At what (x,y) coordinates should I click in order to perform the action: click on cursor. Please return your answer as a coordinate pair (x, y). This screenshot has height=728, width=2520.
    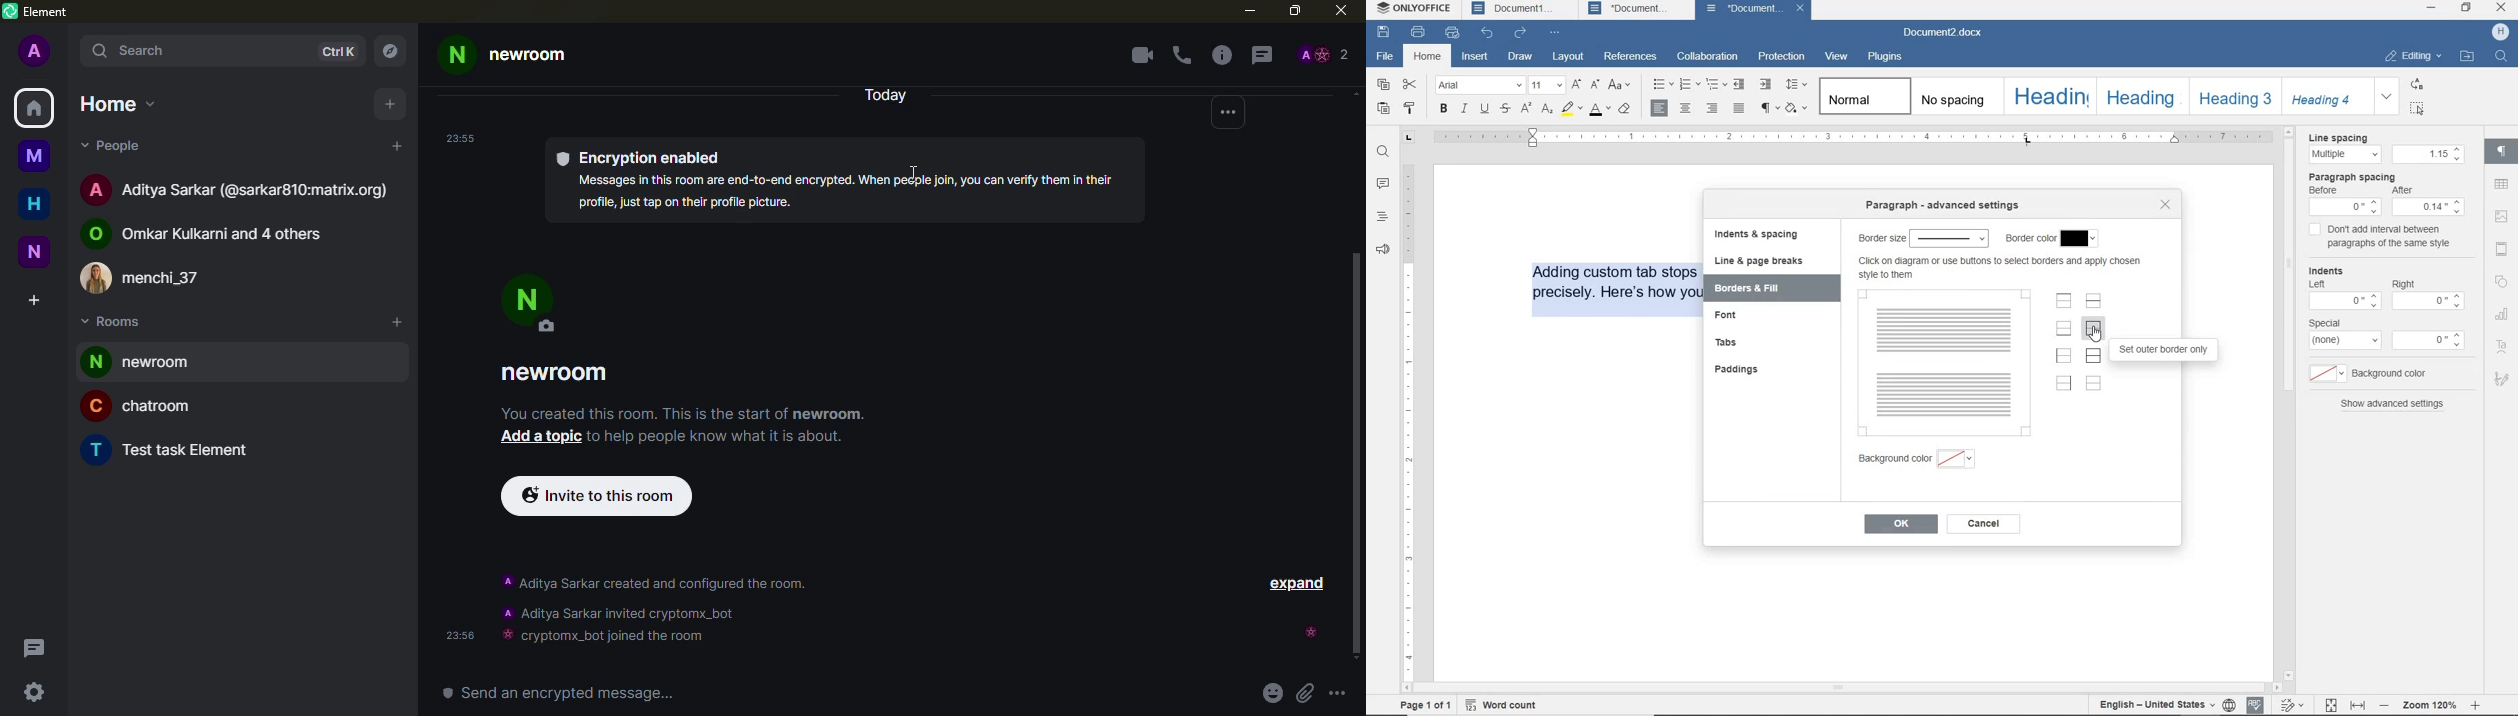
    Looking at the image, I should click on (912, 168).